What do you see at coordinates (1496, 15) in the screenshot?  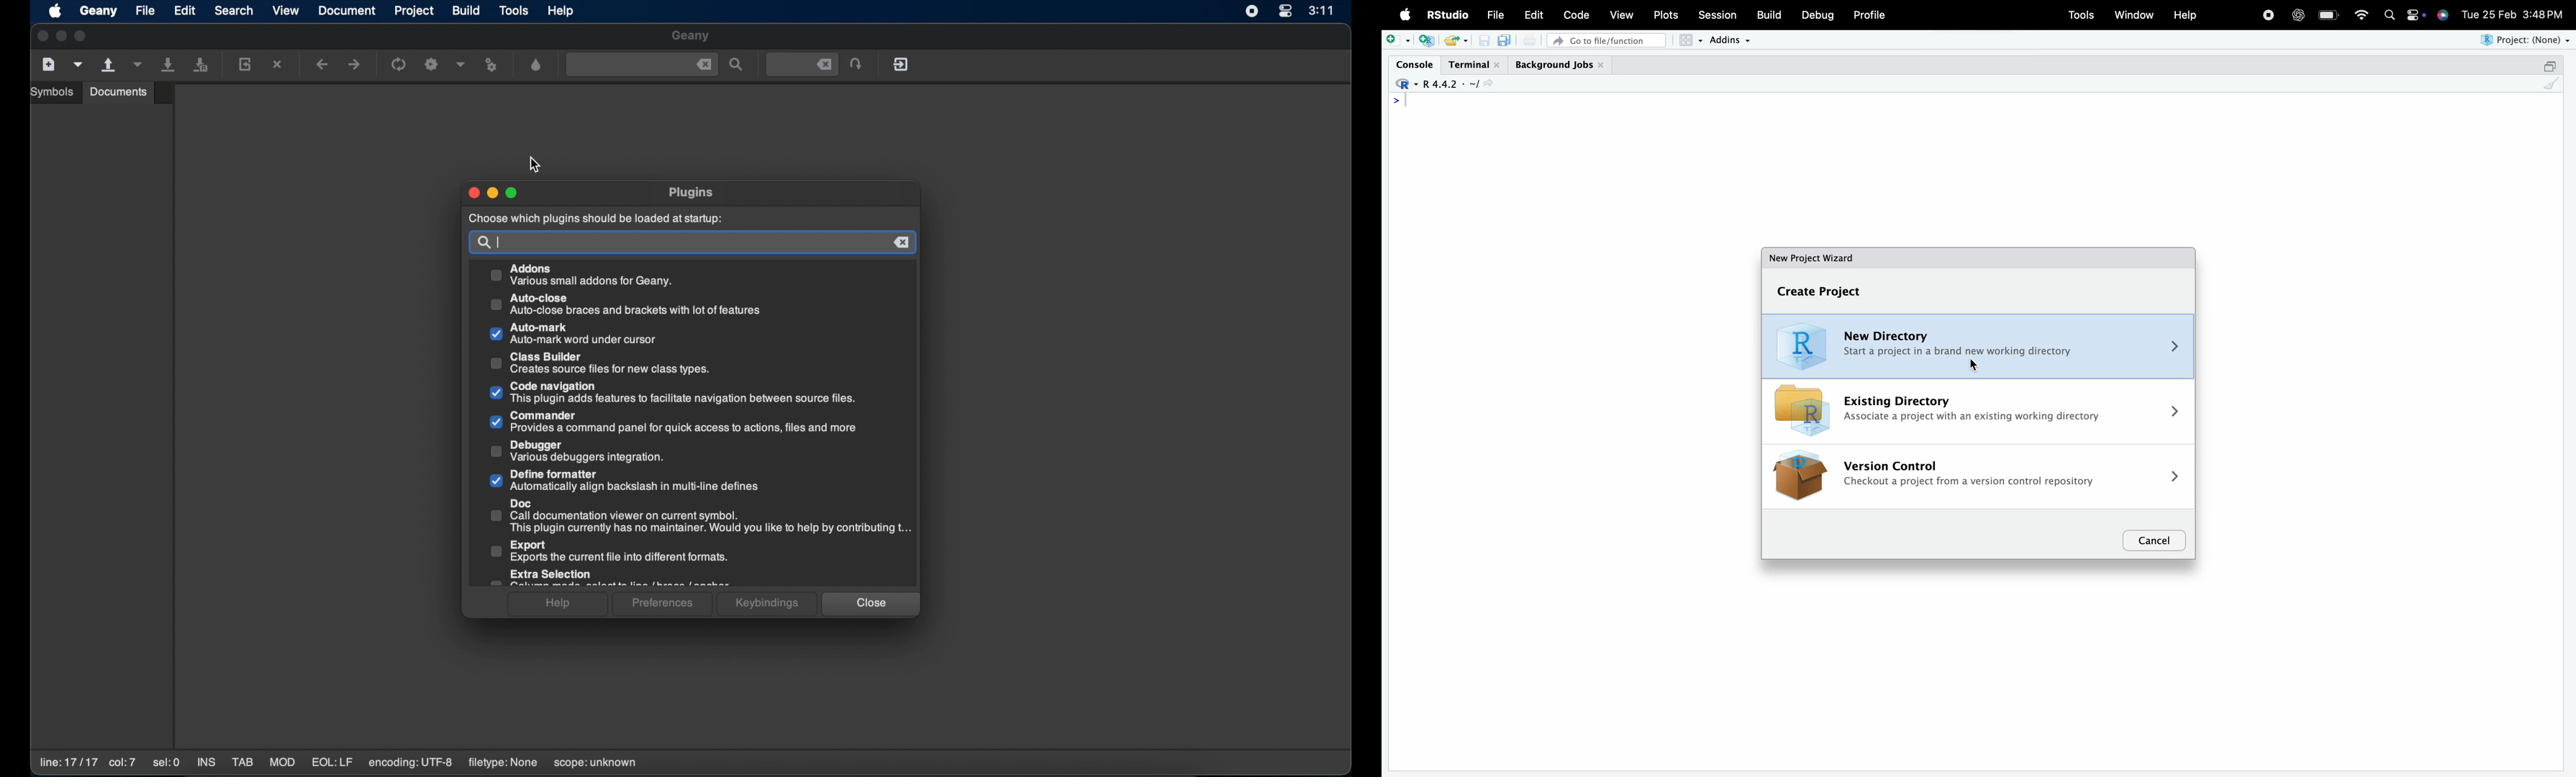 I see `File` at bounding box center [1496, 15].